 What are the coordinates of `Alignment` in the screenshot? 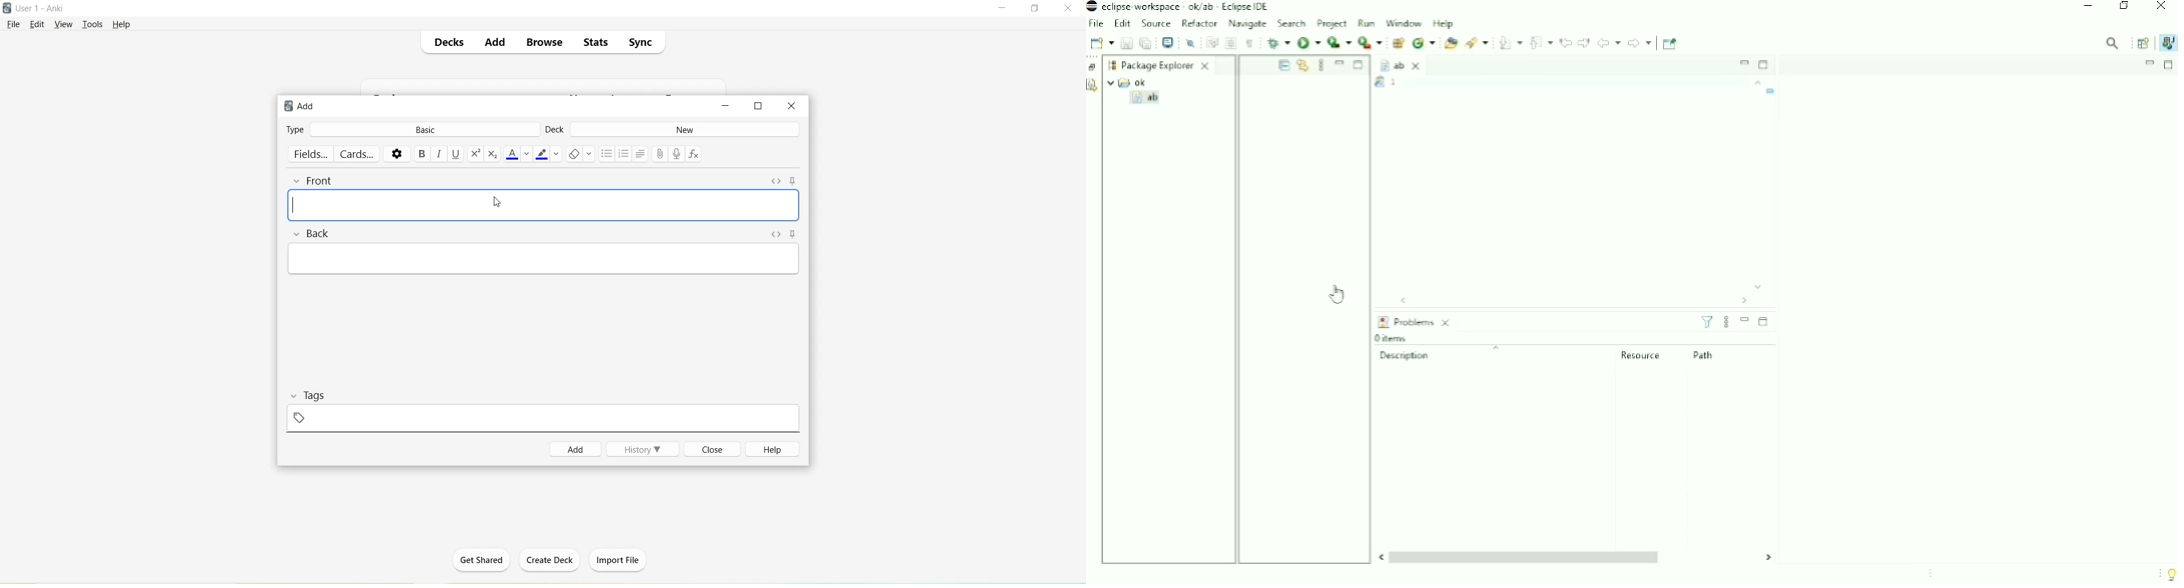 It's located at (642, 154).